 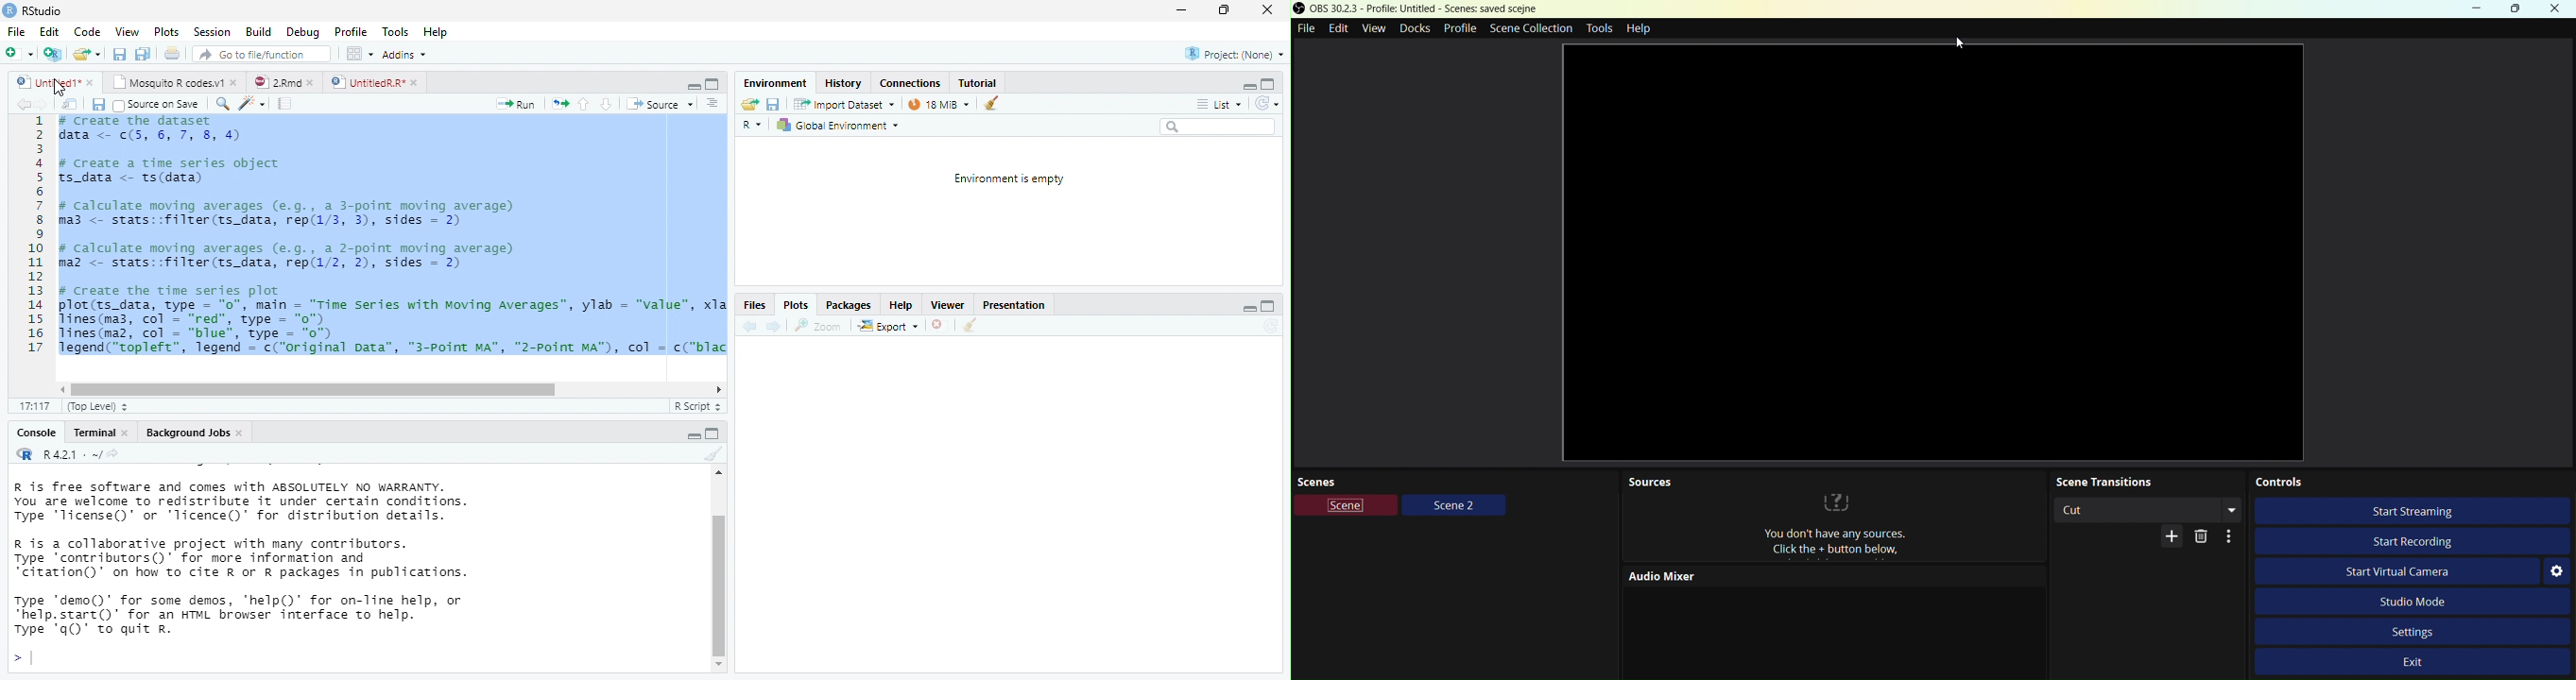 I want to click on Session, so click(x=212, y=31).